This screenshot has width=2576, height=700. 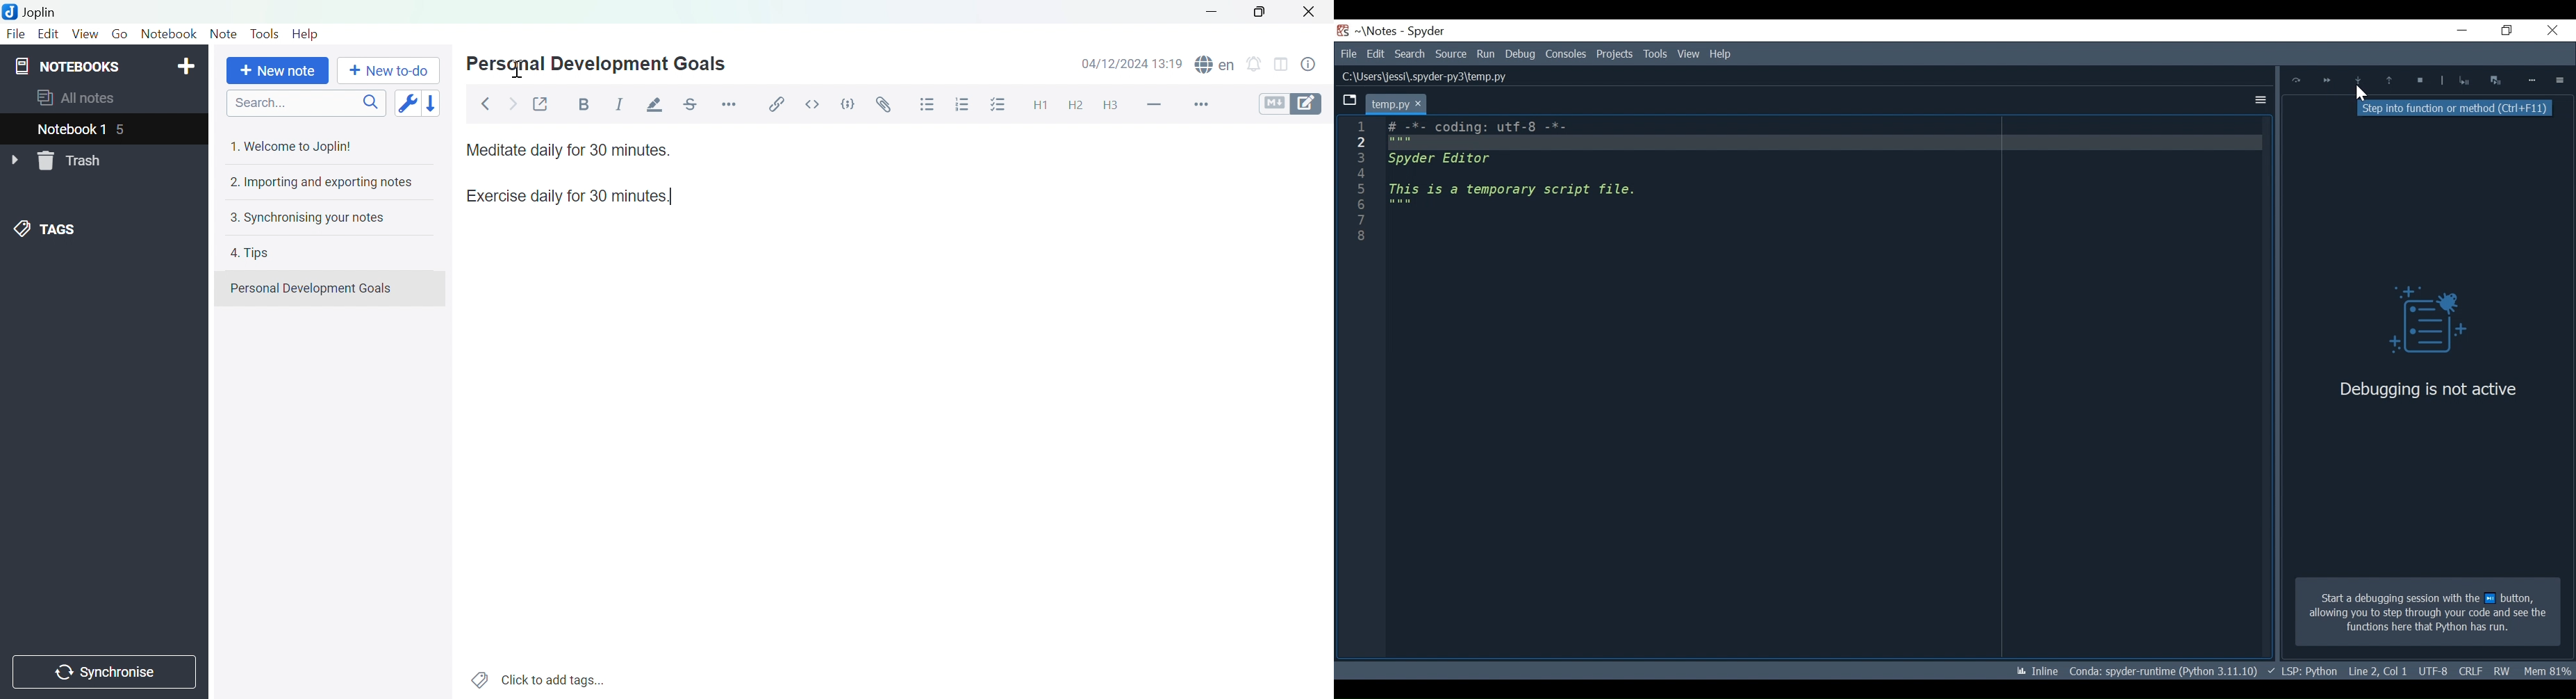 I want to click on Trash, so click(x=72, y=162).